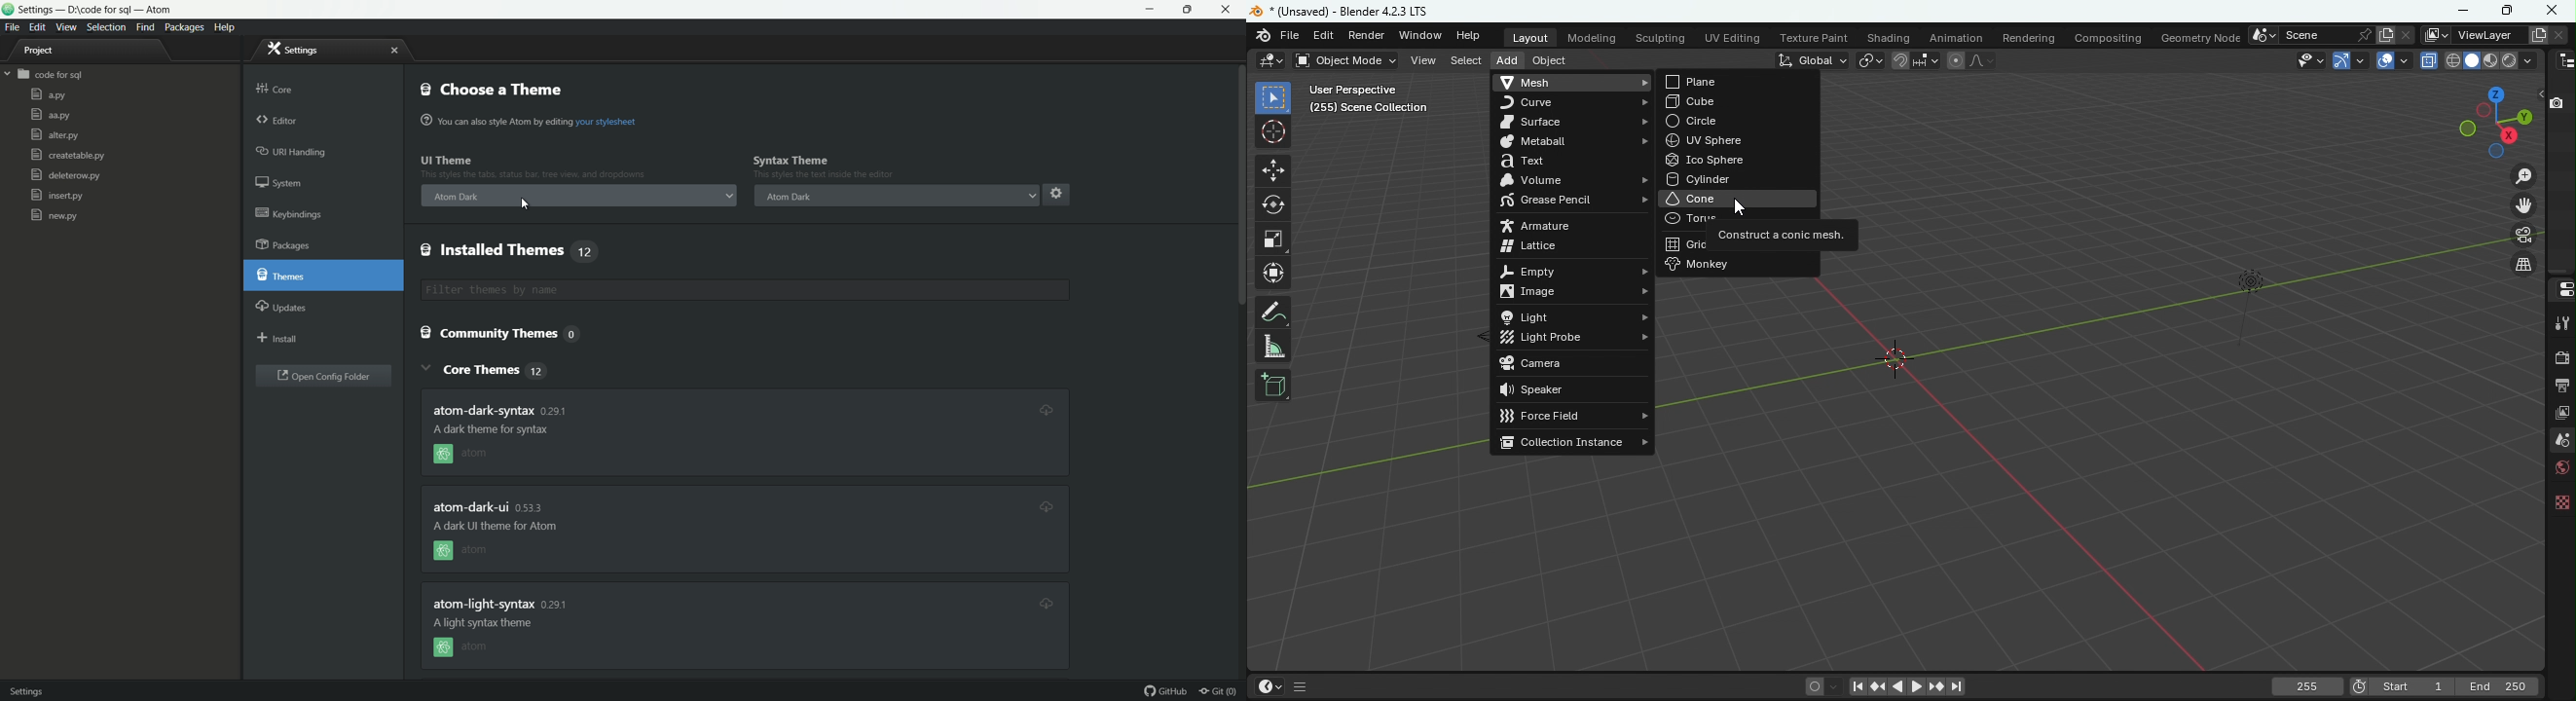 This screenshot has height=728, width=2576. What do you see at coordinates (11, 27) in the screenshot?
I see `file menu` at bounding box center [11, 27].